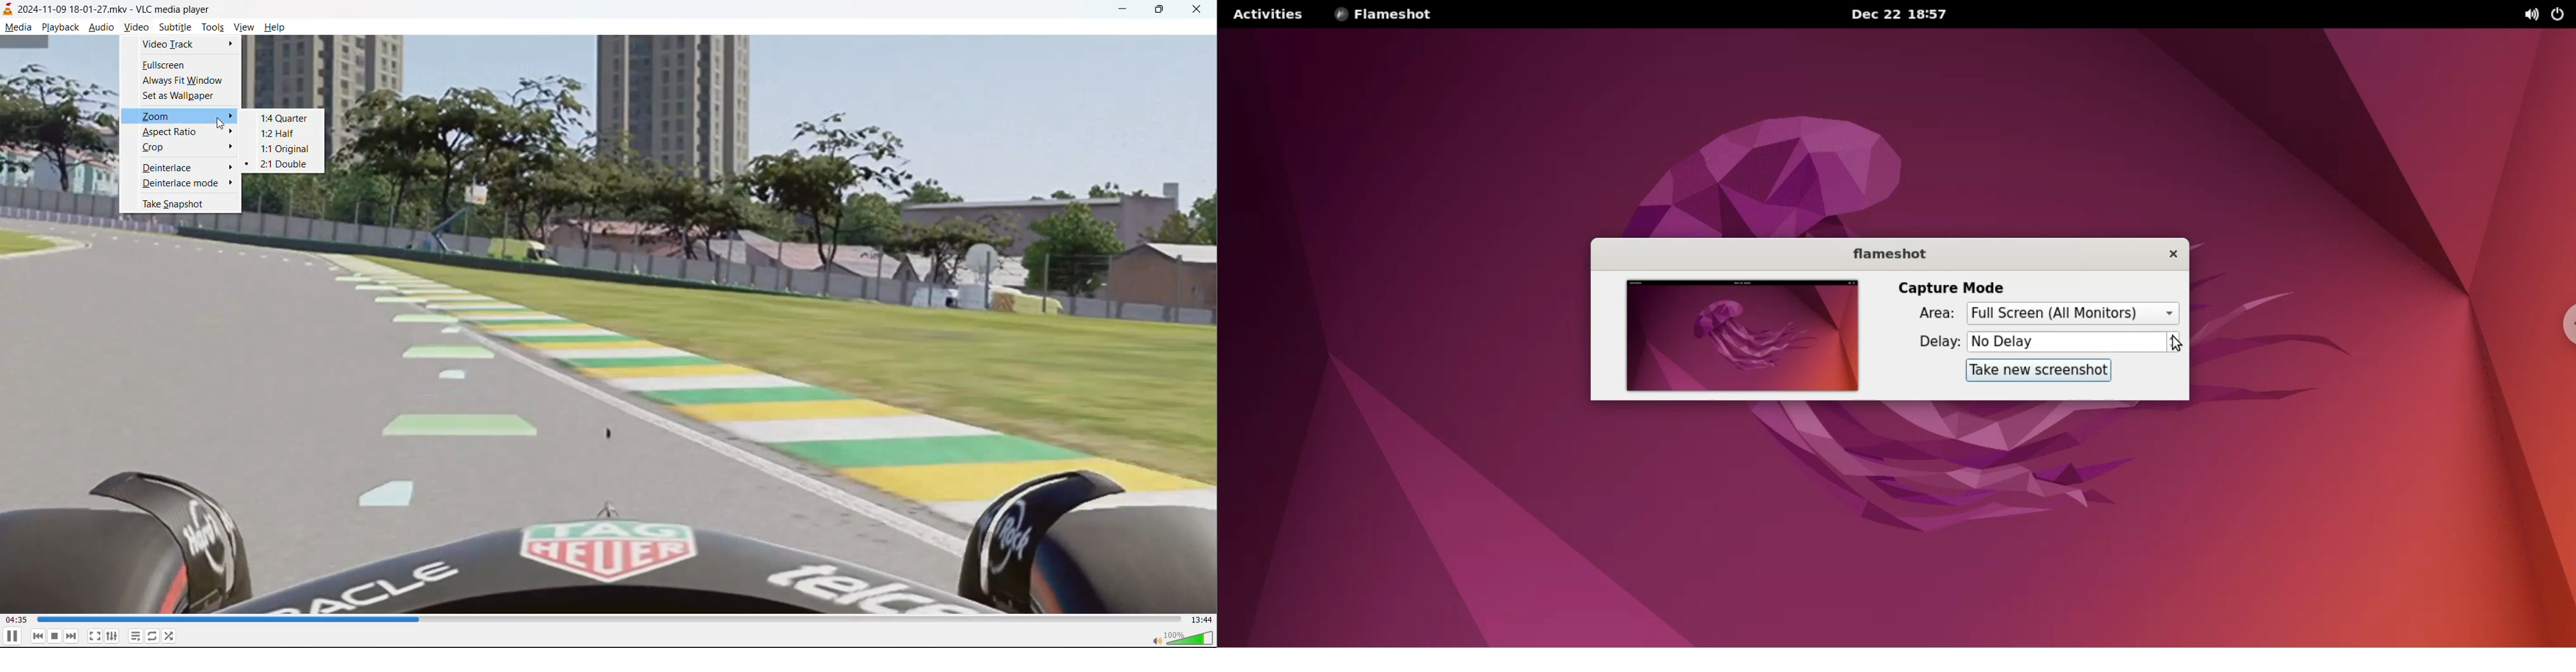 This screenshot has width=2576, height=672. Describe the element at coordinates (282, 165) in the screenshot. I see `2:1 double` at that location.